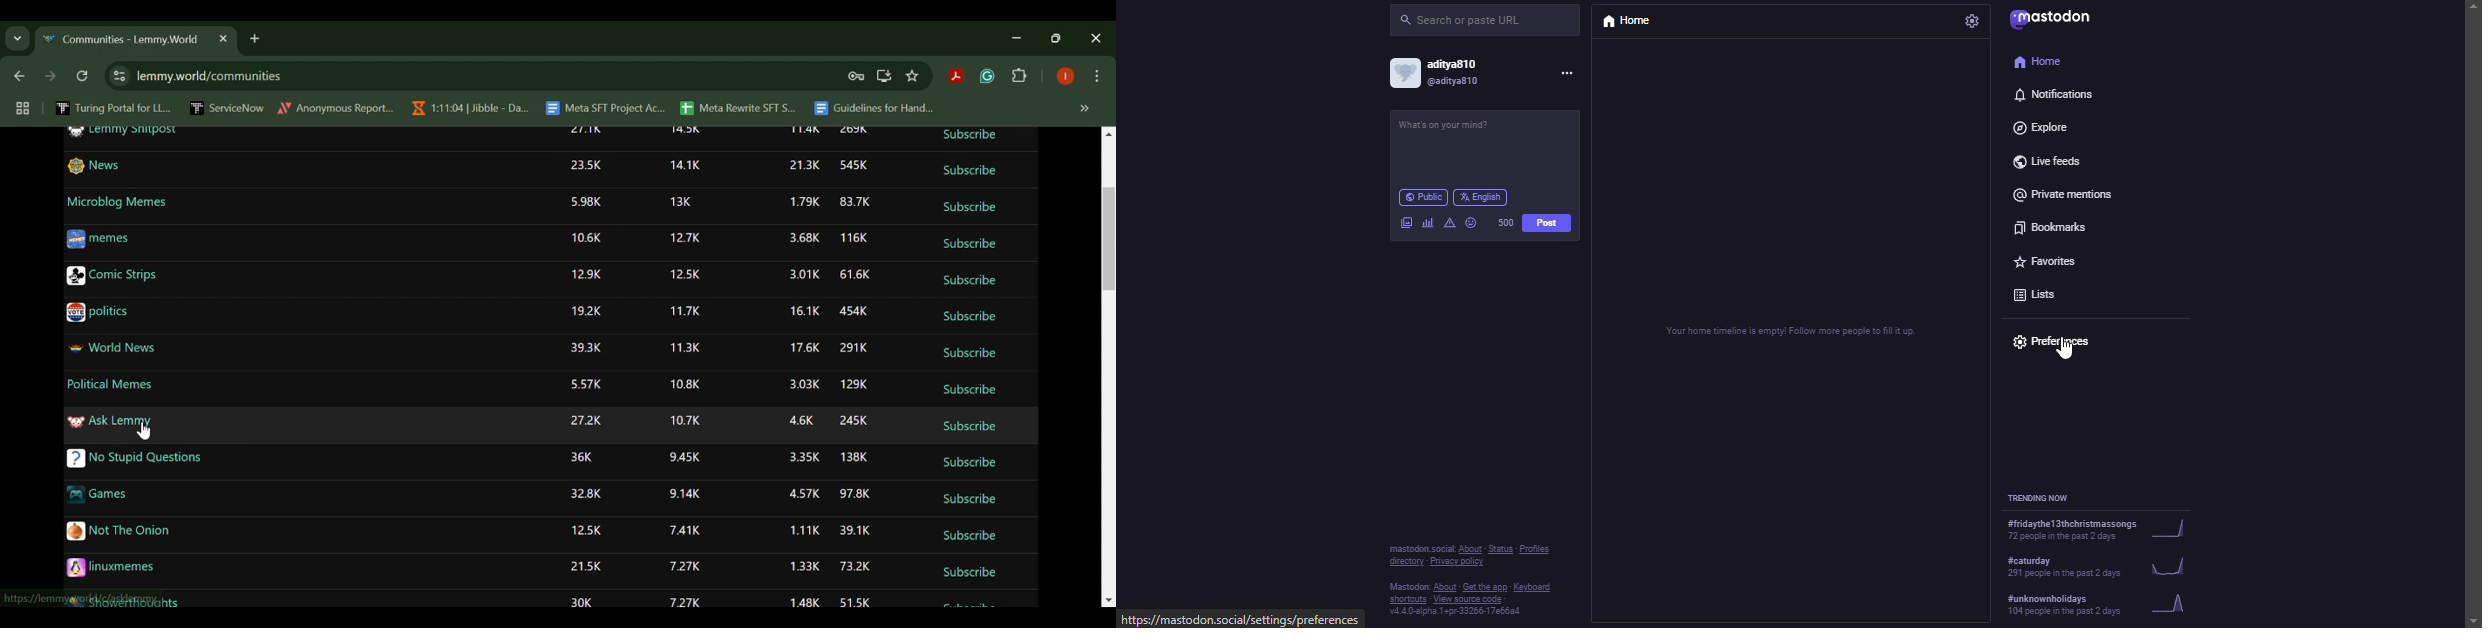  What do you see at coordinates (969, 390) in the screenshot?
I see `Subscribe` at bounding box center [969, 390].